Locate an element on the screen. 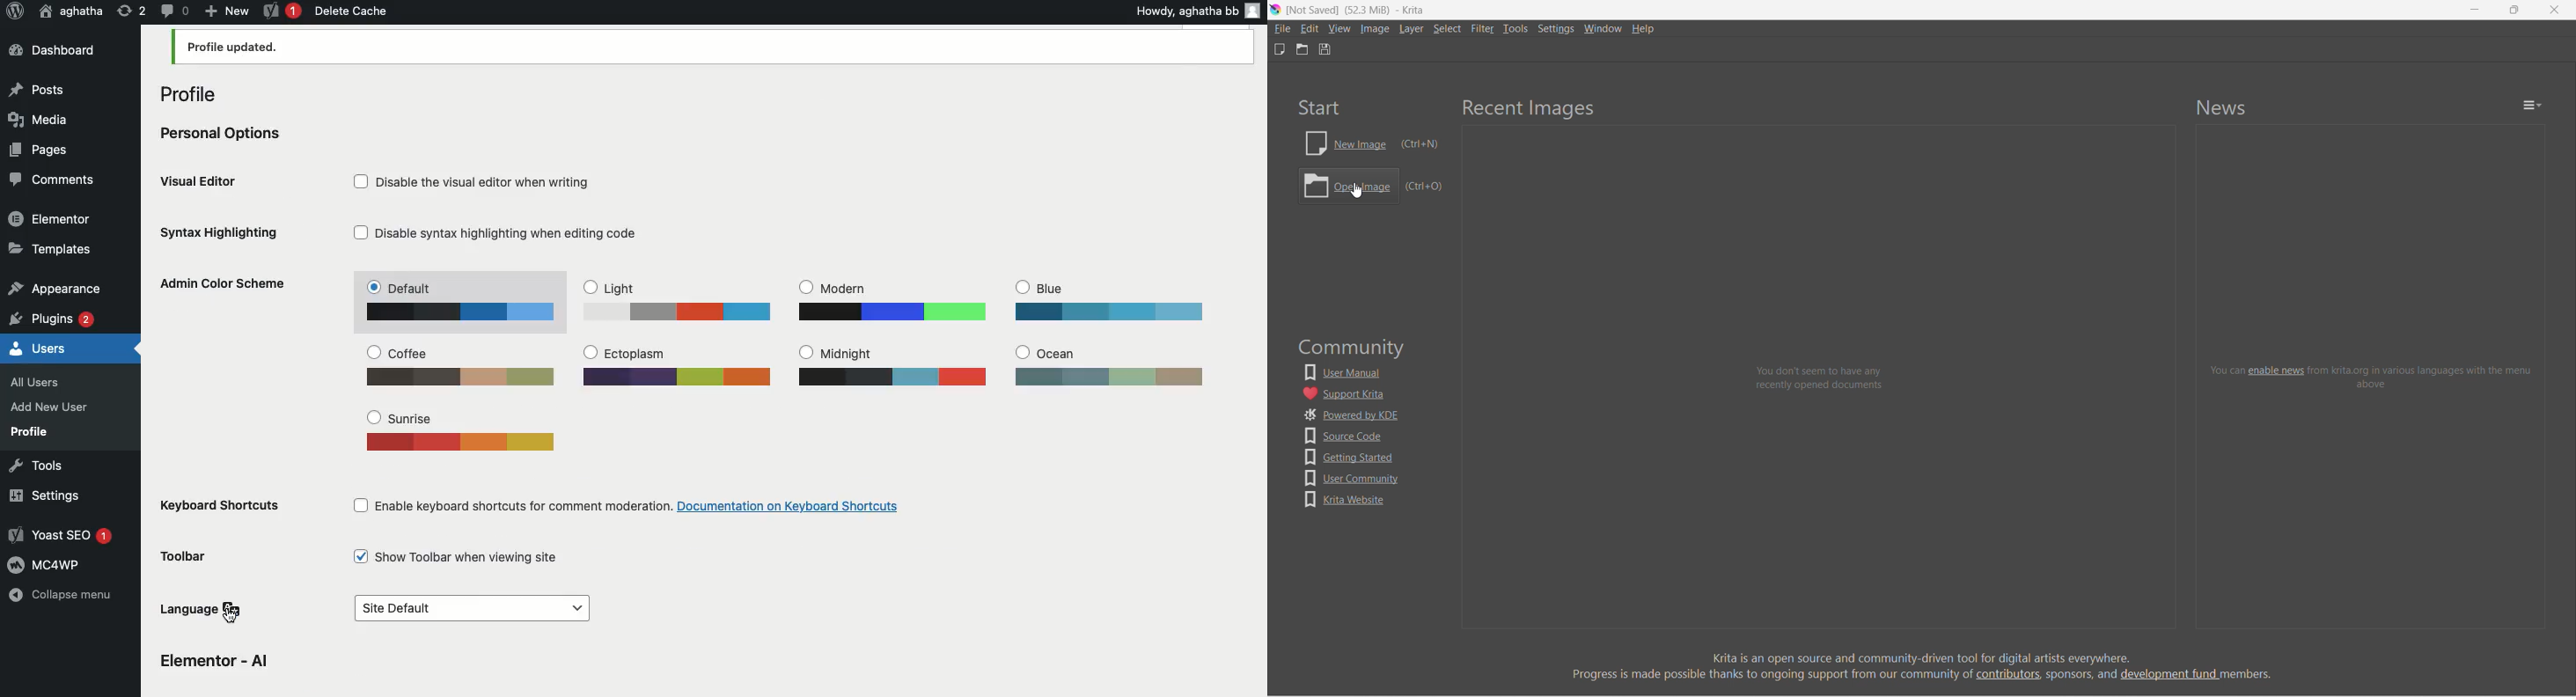 The image size is (2576, 700). new image is located at coordinates (1372, 143).